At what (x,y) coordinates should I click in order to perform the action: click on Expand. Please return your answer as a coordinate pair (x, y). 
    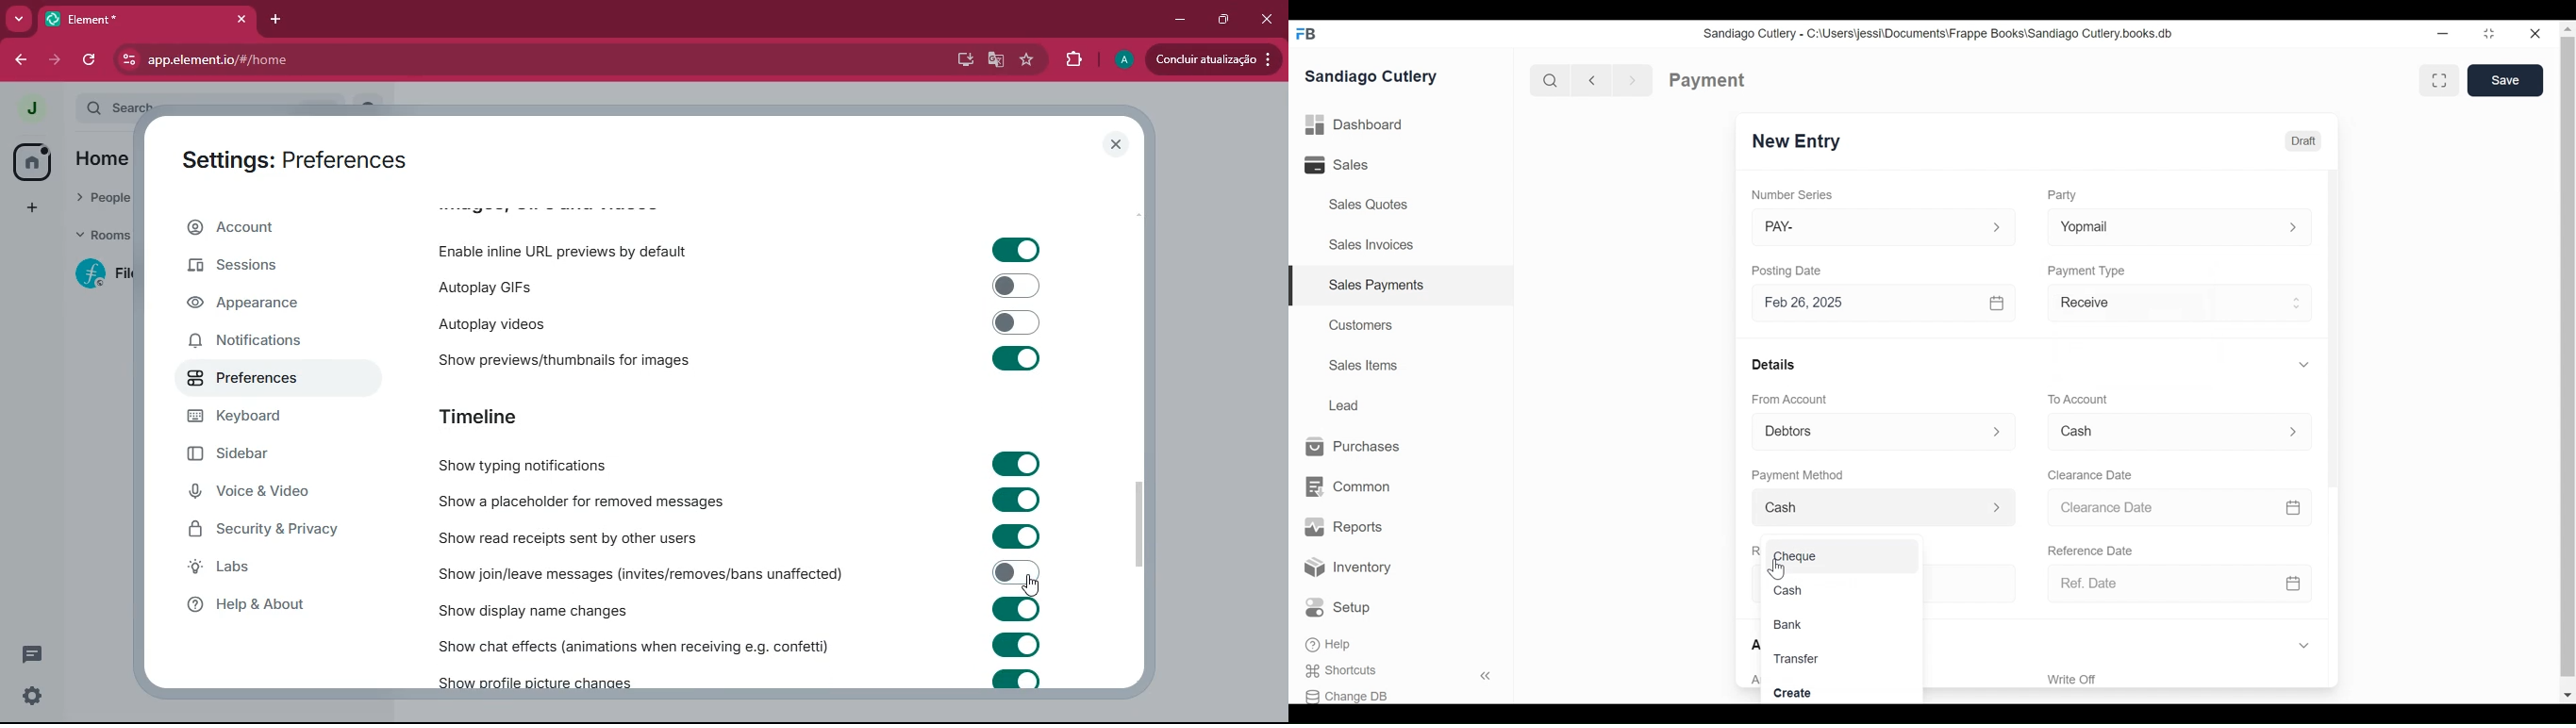
    Looking at the image, I should click on (1997, 505).